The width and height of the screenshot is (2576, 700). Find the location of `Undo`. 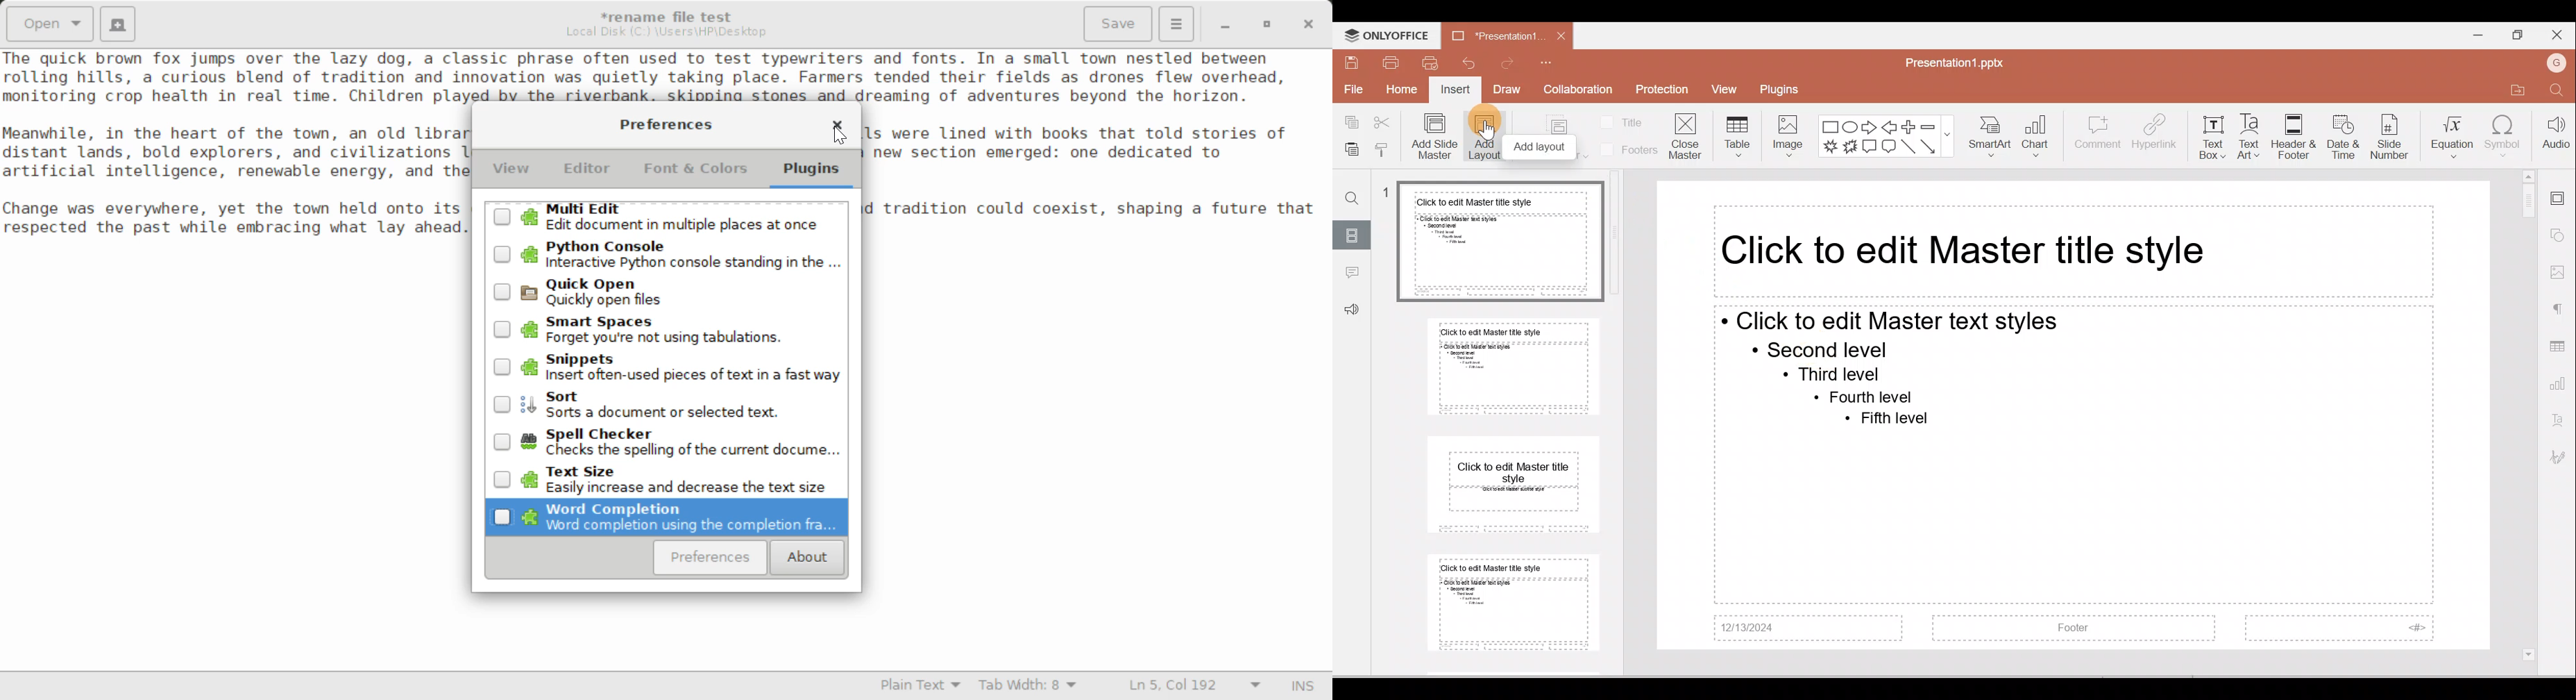

Undo is located at coordinates (1467, 62).